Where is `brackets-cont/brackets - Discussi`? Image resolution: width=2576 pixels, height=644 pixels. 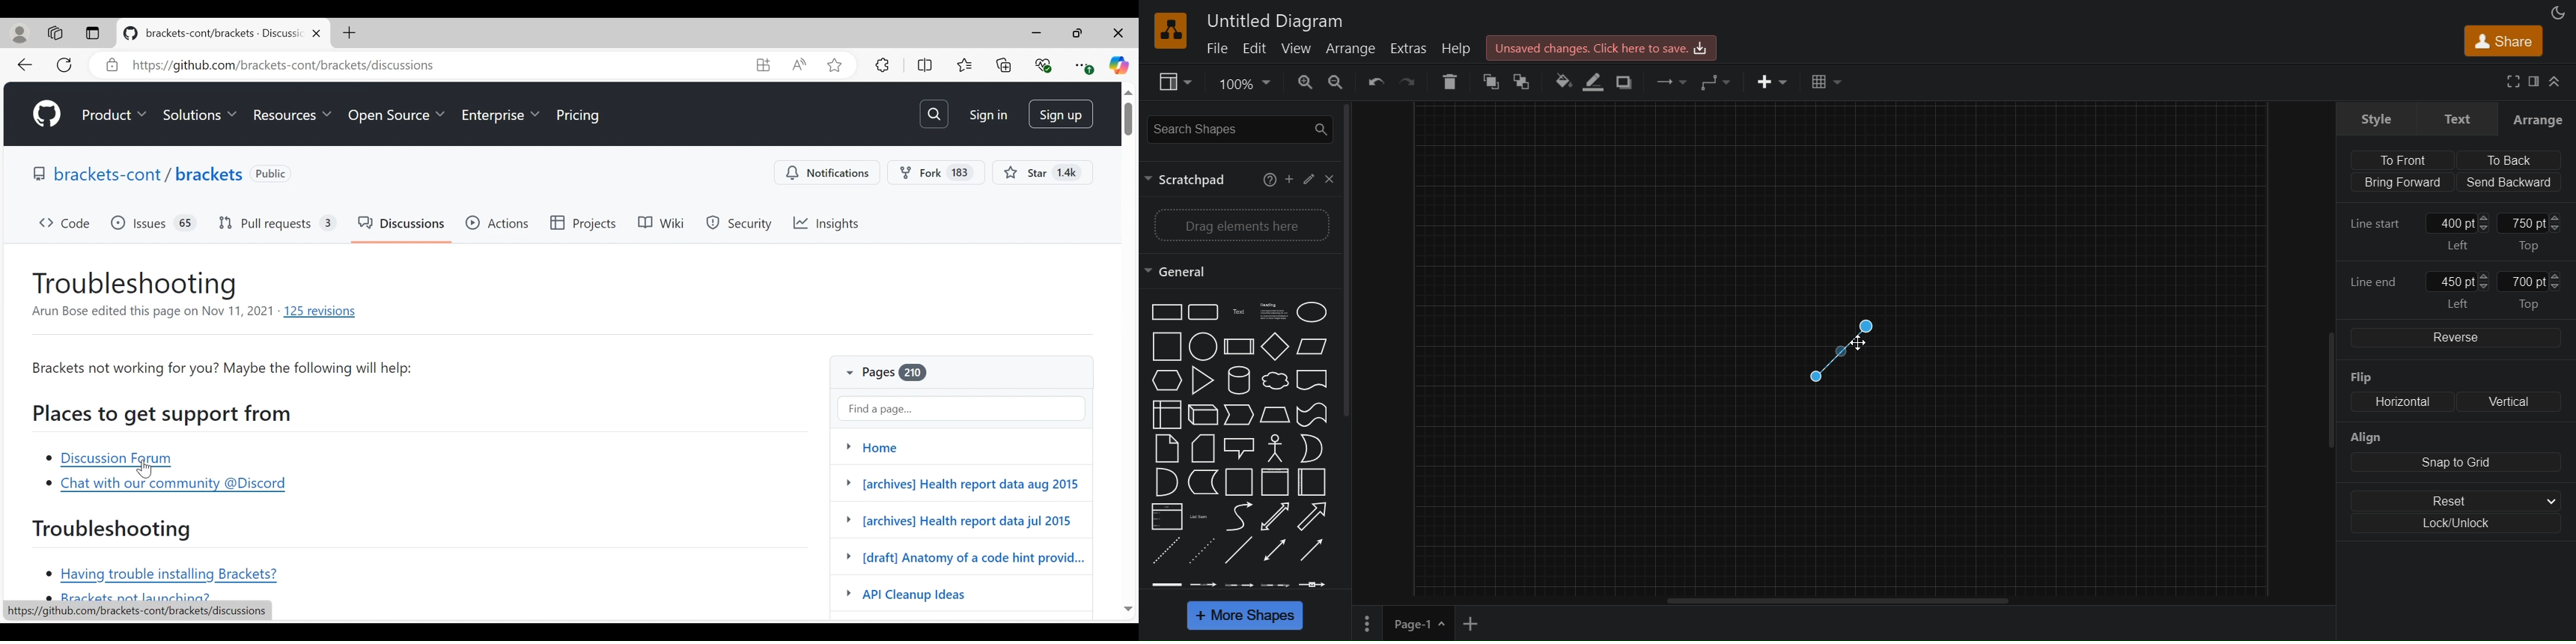 brackets-cont/brackets - Discussi is located at coordinates (220, 35).